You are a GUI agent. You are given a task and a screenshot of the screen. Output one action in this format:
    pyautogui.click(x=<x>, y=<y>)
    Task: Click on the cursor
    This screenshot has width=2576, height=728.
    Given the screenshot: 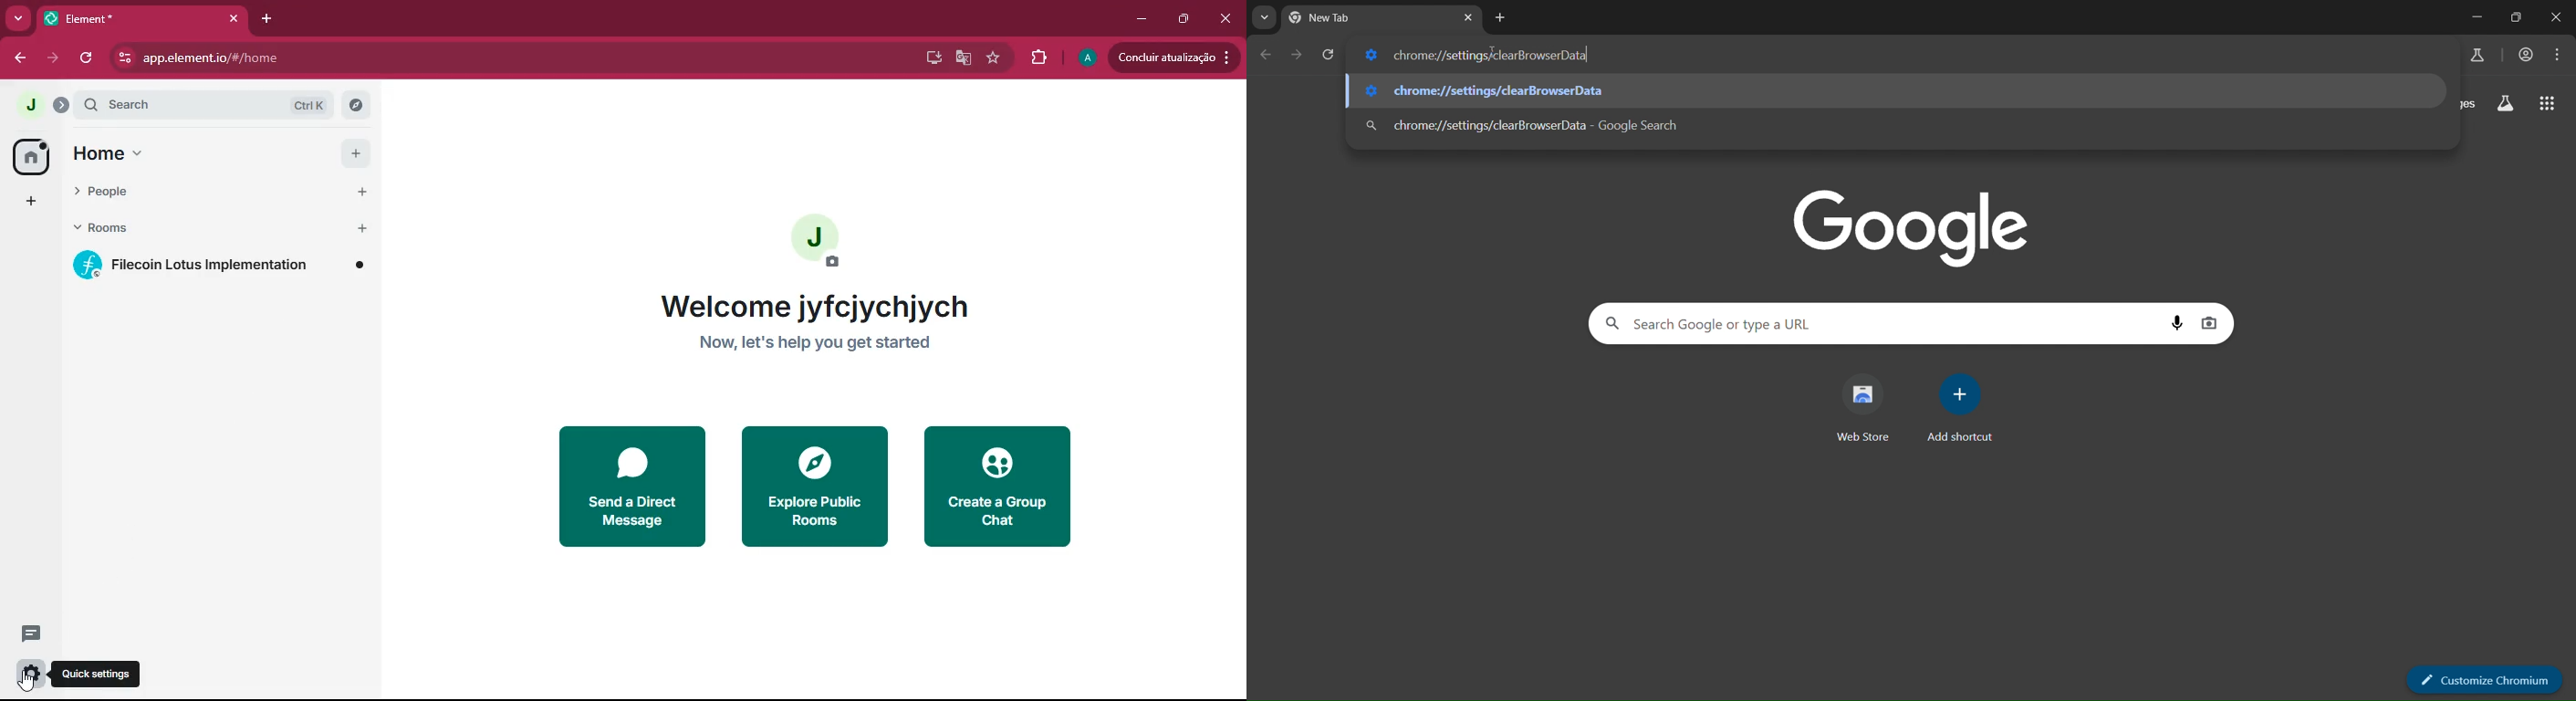 What is the action you would take?
    pyautogui.click(x=1492, y=57)
    